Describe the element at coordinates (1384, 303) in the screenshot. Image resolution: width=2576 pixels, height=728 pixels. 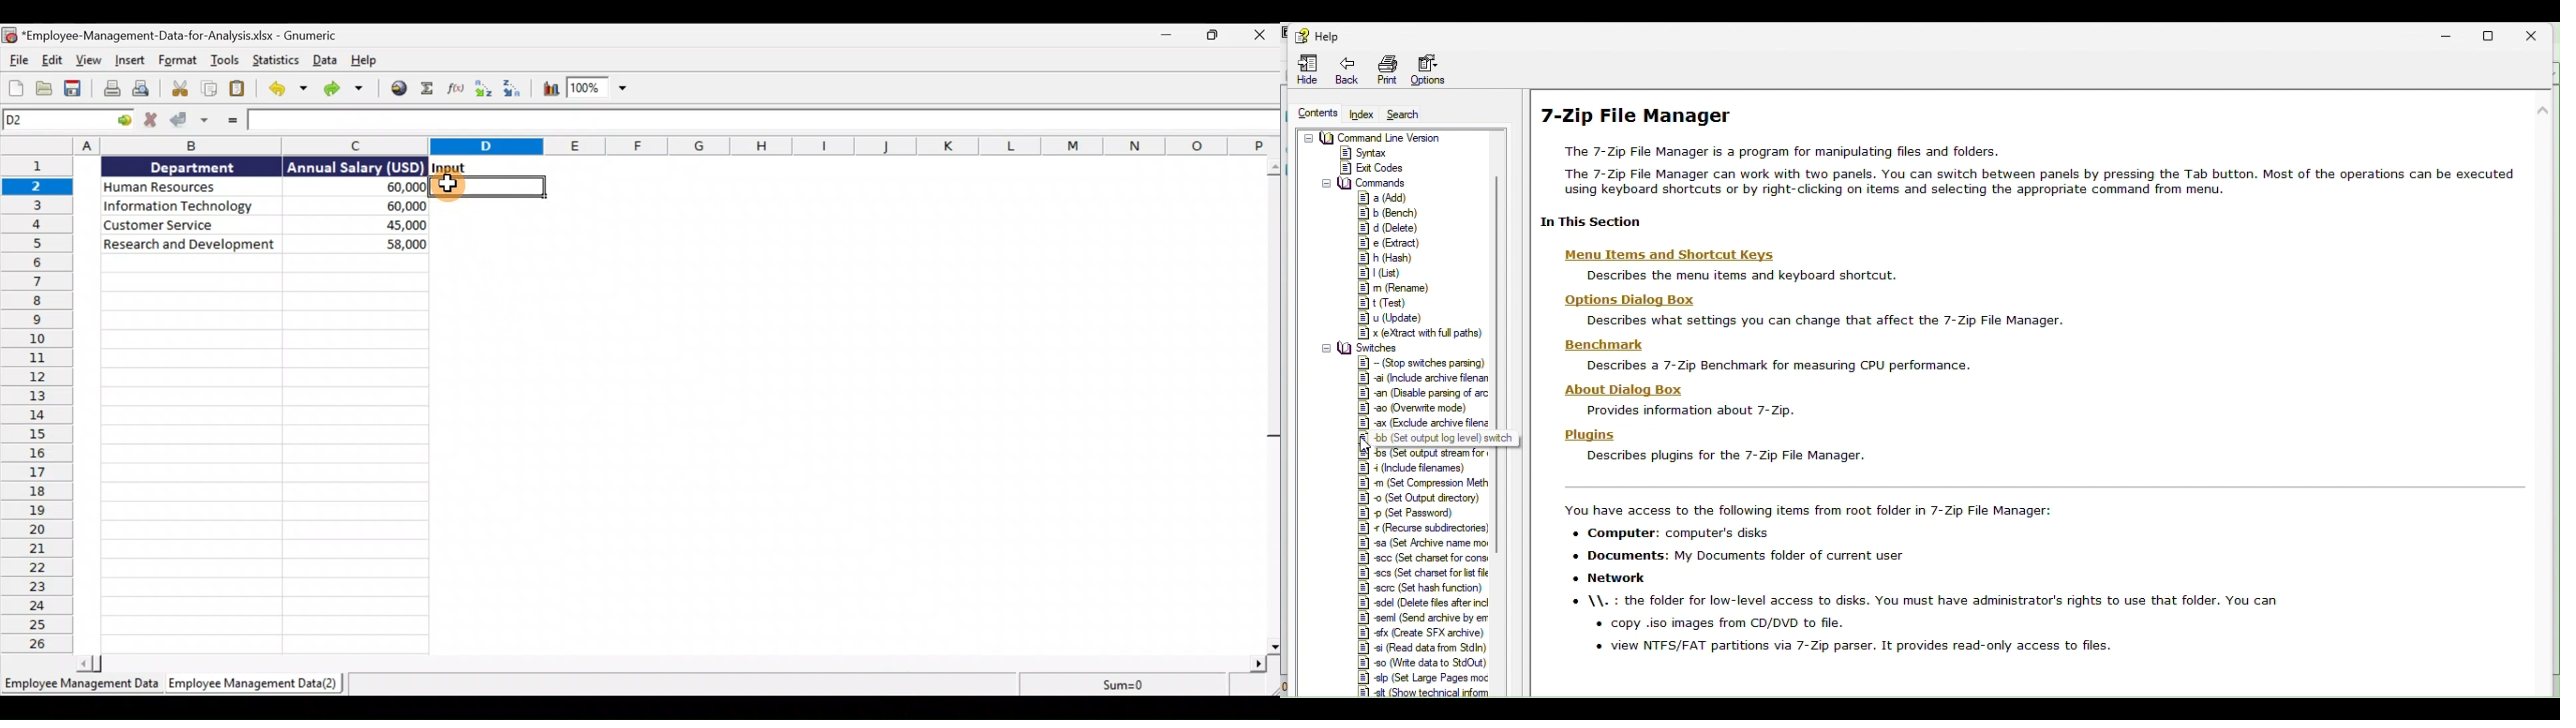
I see `Z)t (Test)` at that location.